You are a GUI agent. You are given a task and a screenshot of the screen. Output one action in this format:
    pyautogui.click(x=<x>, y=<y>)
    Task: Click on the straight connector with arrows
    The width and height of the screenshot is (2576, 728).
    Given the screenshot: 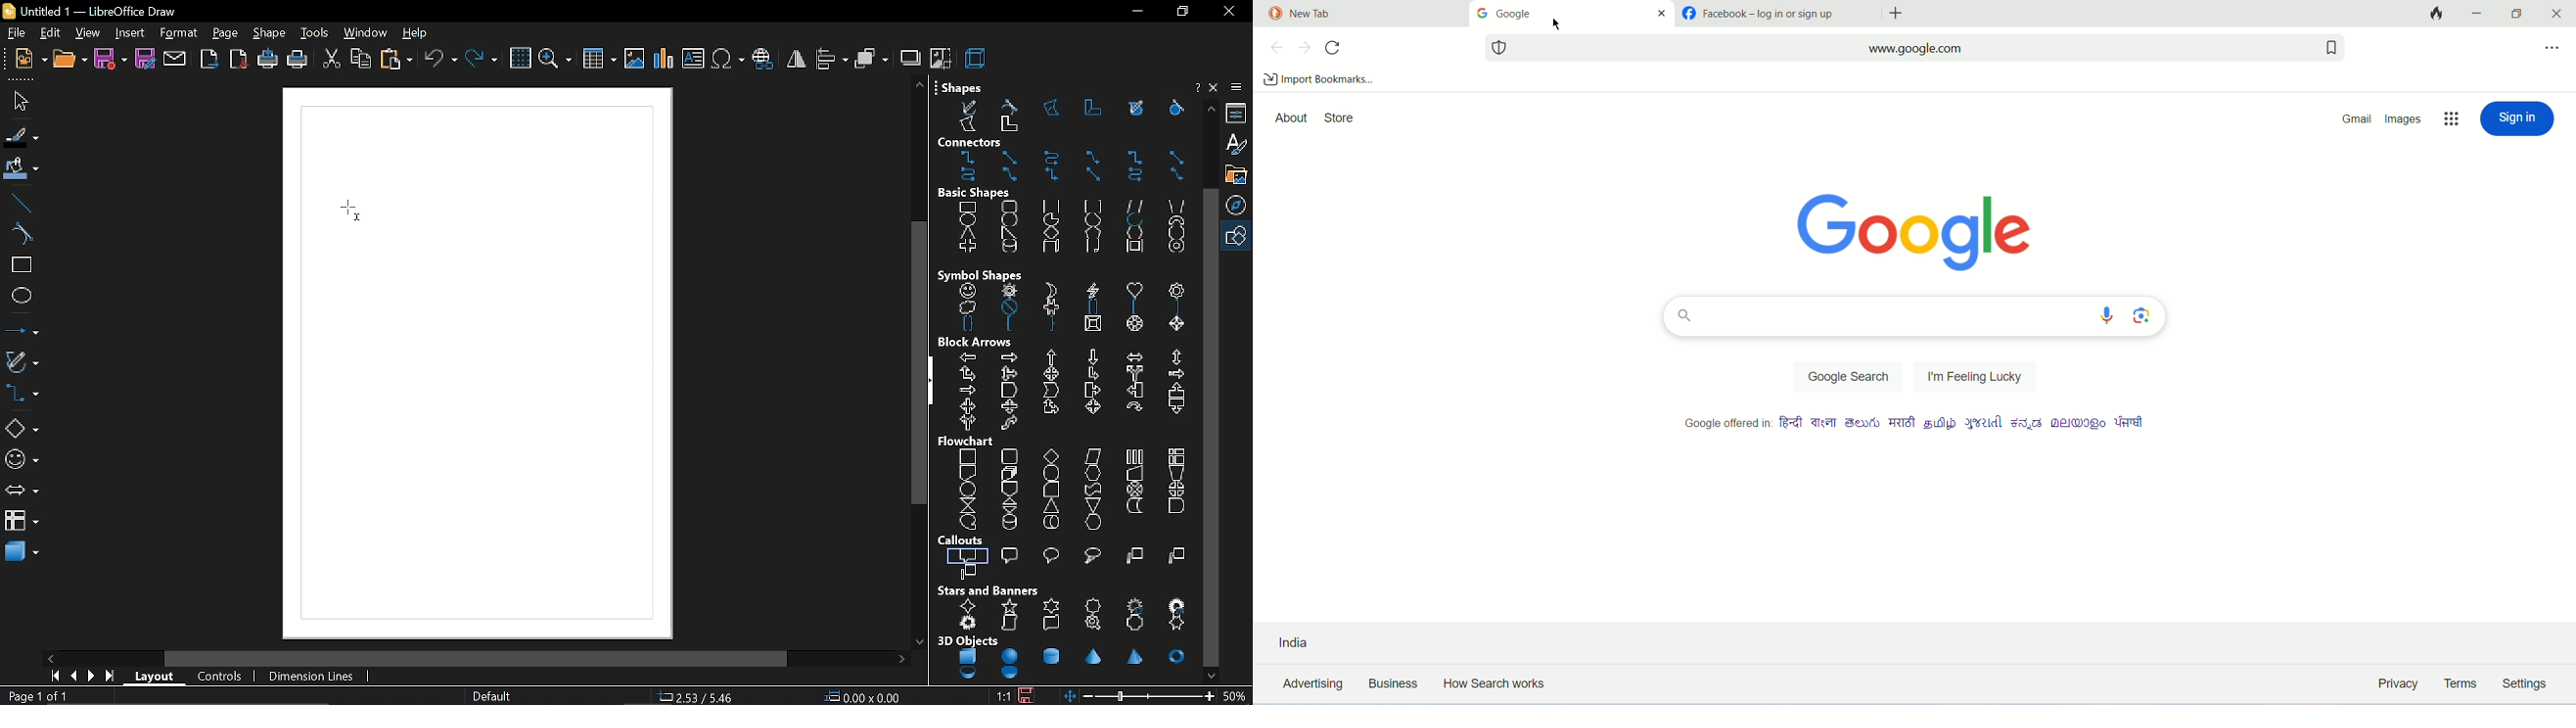 What is the action you would take?
    pyautogui.click(x=1095, y=176)
    